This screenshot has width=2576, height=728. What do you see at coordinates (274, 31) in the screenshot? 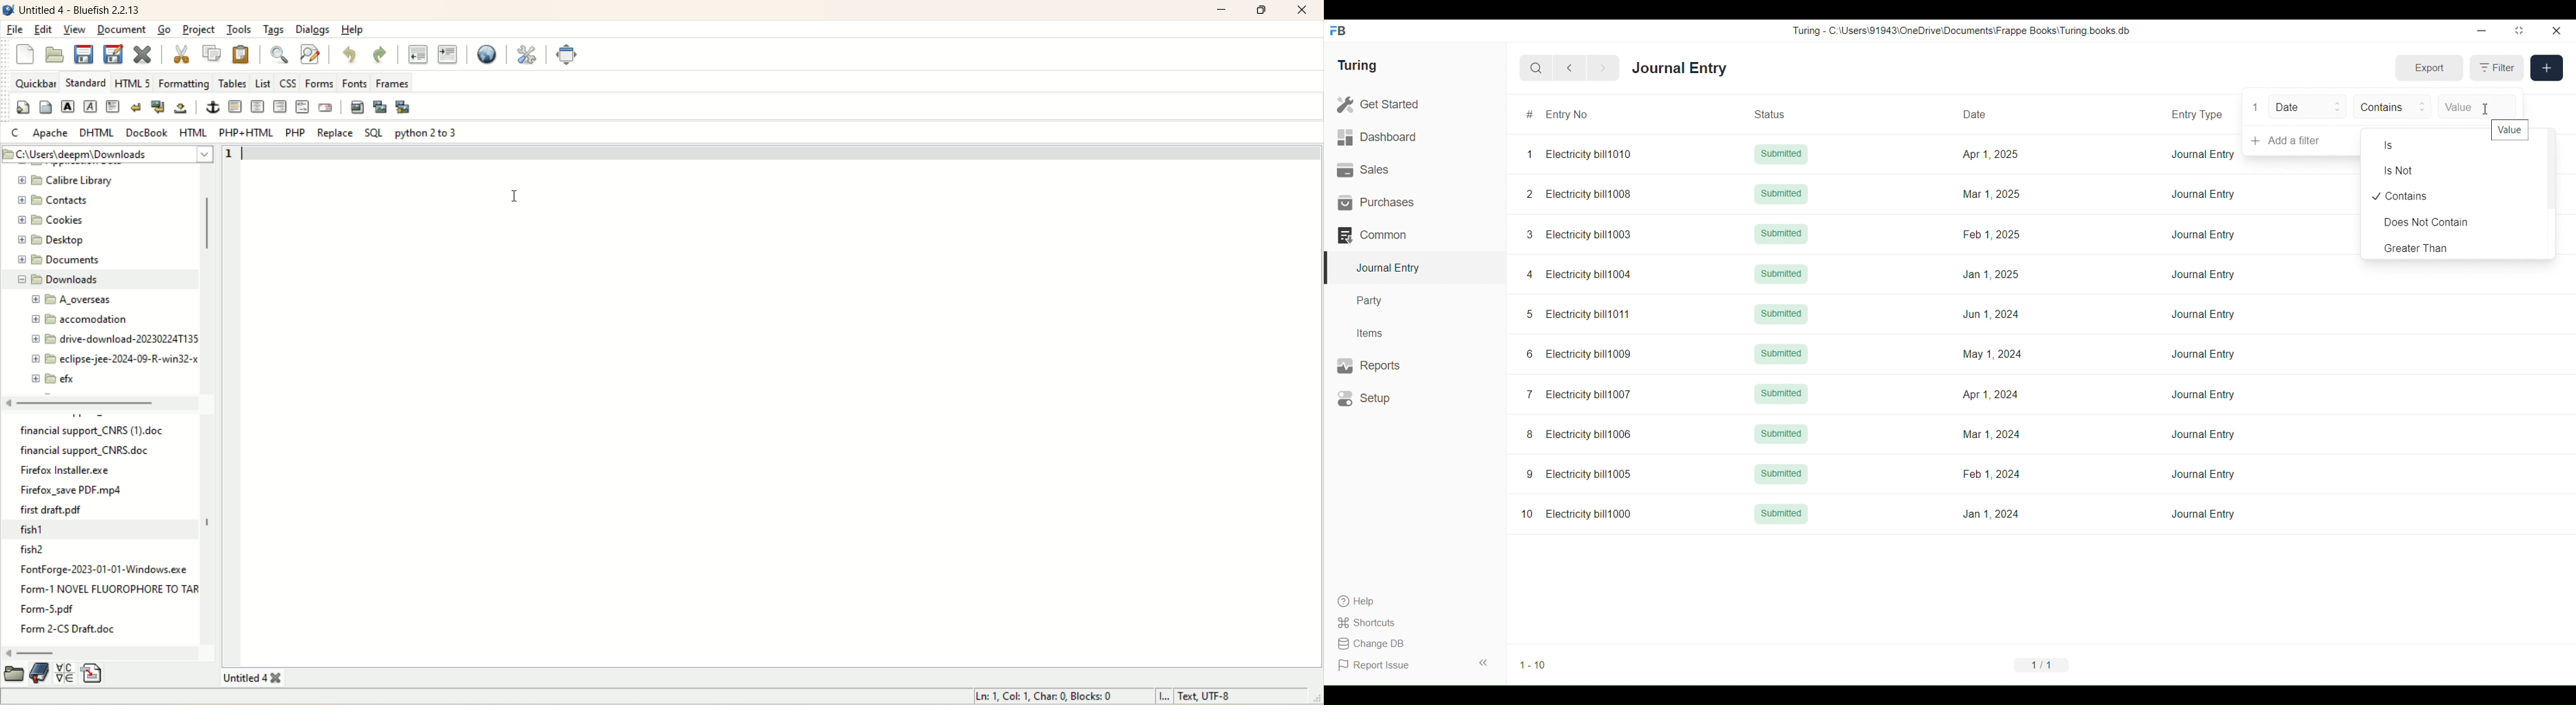
I see `tags` at bounding box center [274, 31].